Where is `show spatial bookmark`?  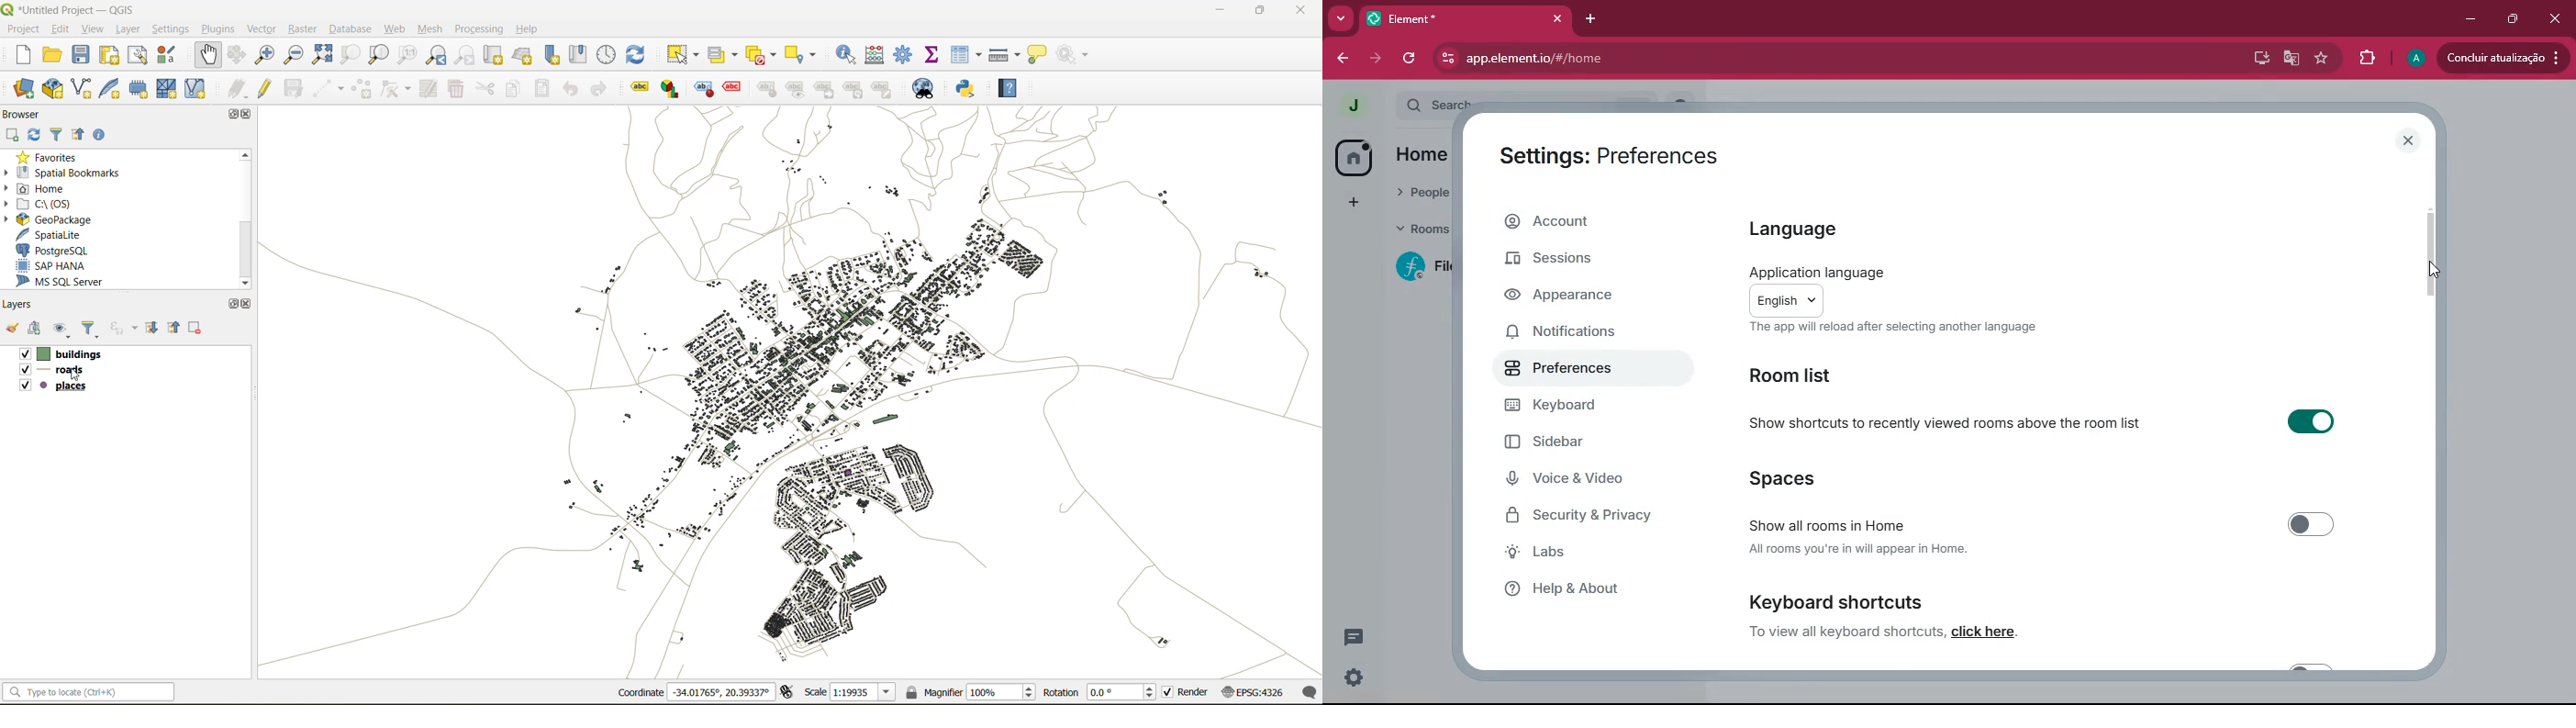
show spatial bookmark is located at coordinates (579, 57).